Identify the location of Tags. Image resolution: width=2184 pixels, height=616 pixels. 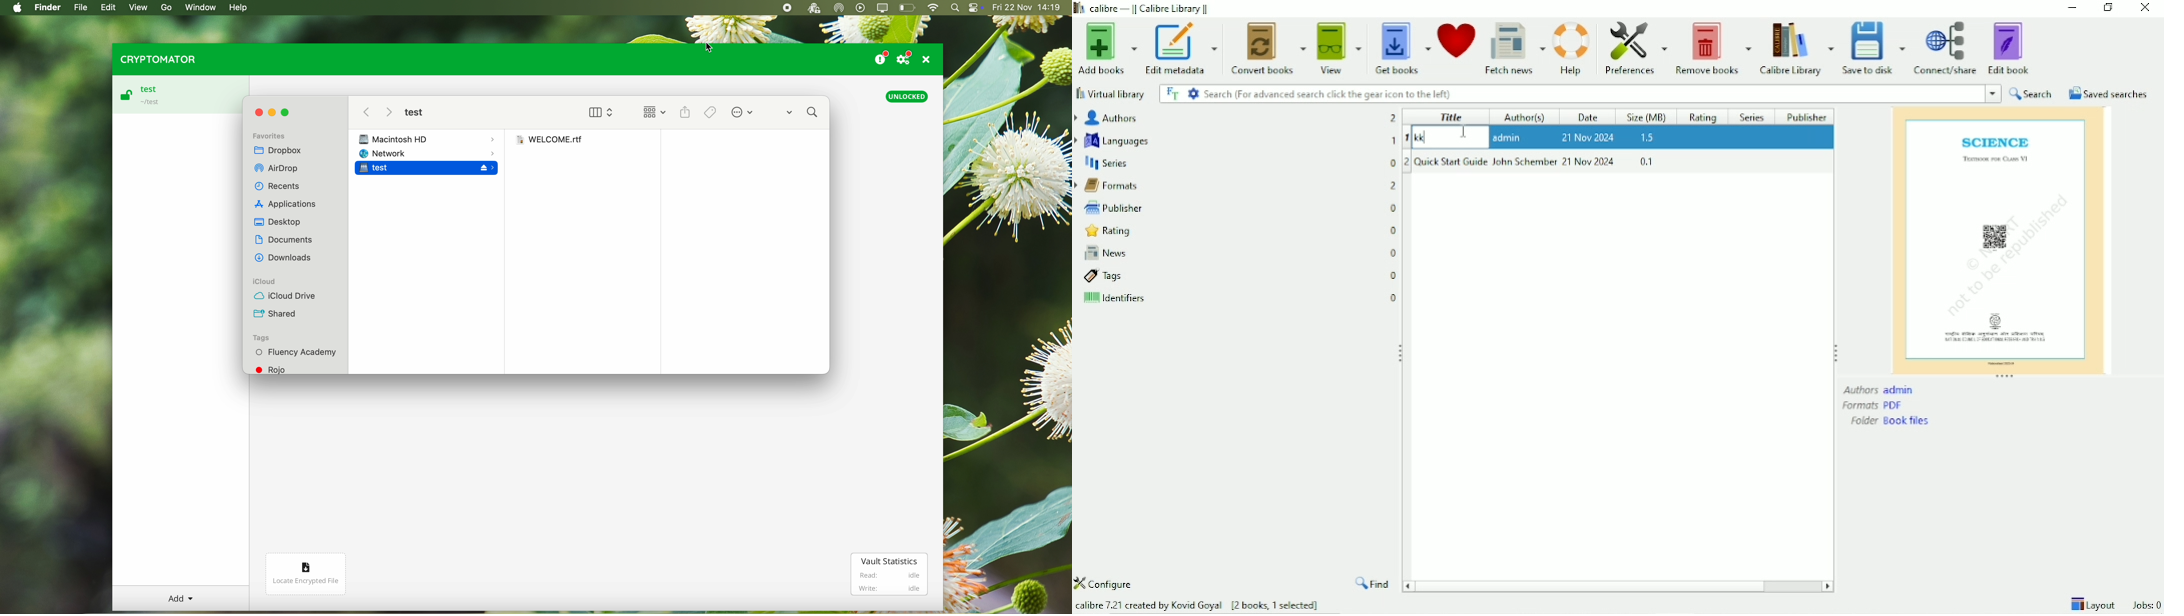
(1100, 277).